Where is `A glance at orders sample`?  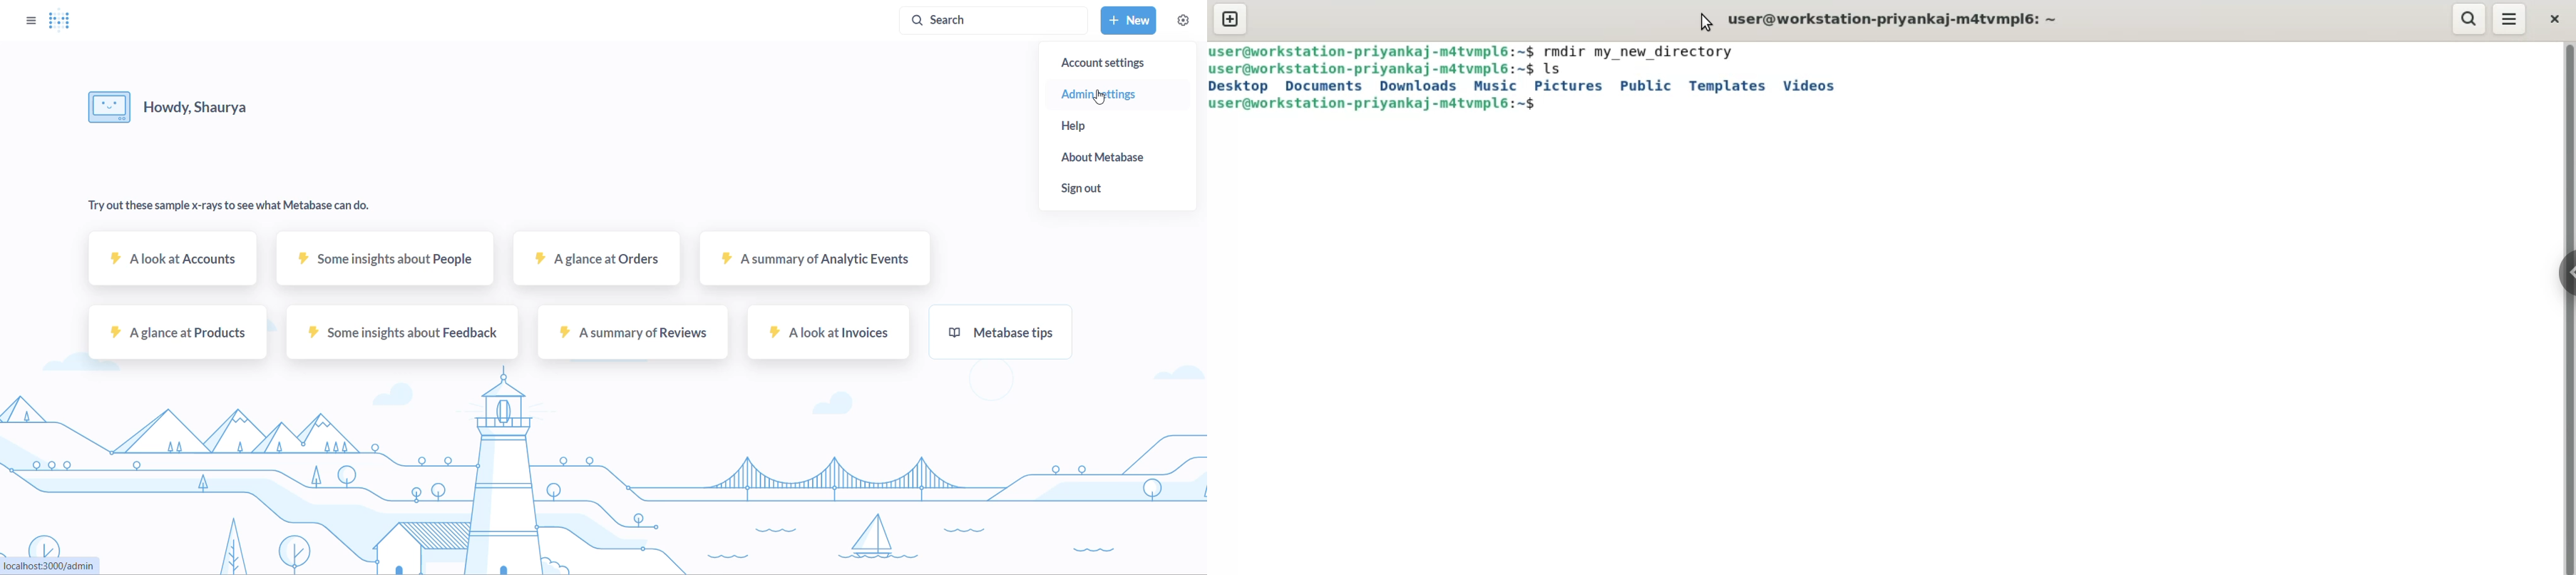
A glance at orders sample is located at coordinates (590, 261).